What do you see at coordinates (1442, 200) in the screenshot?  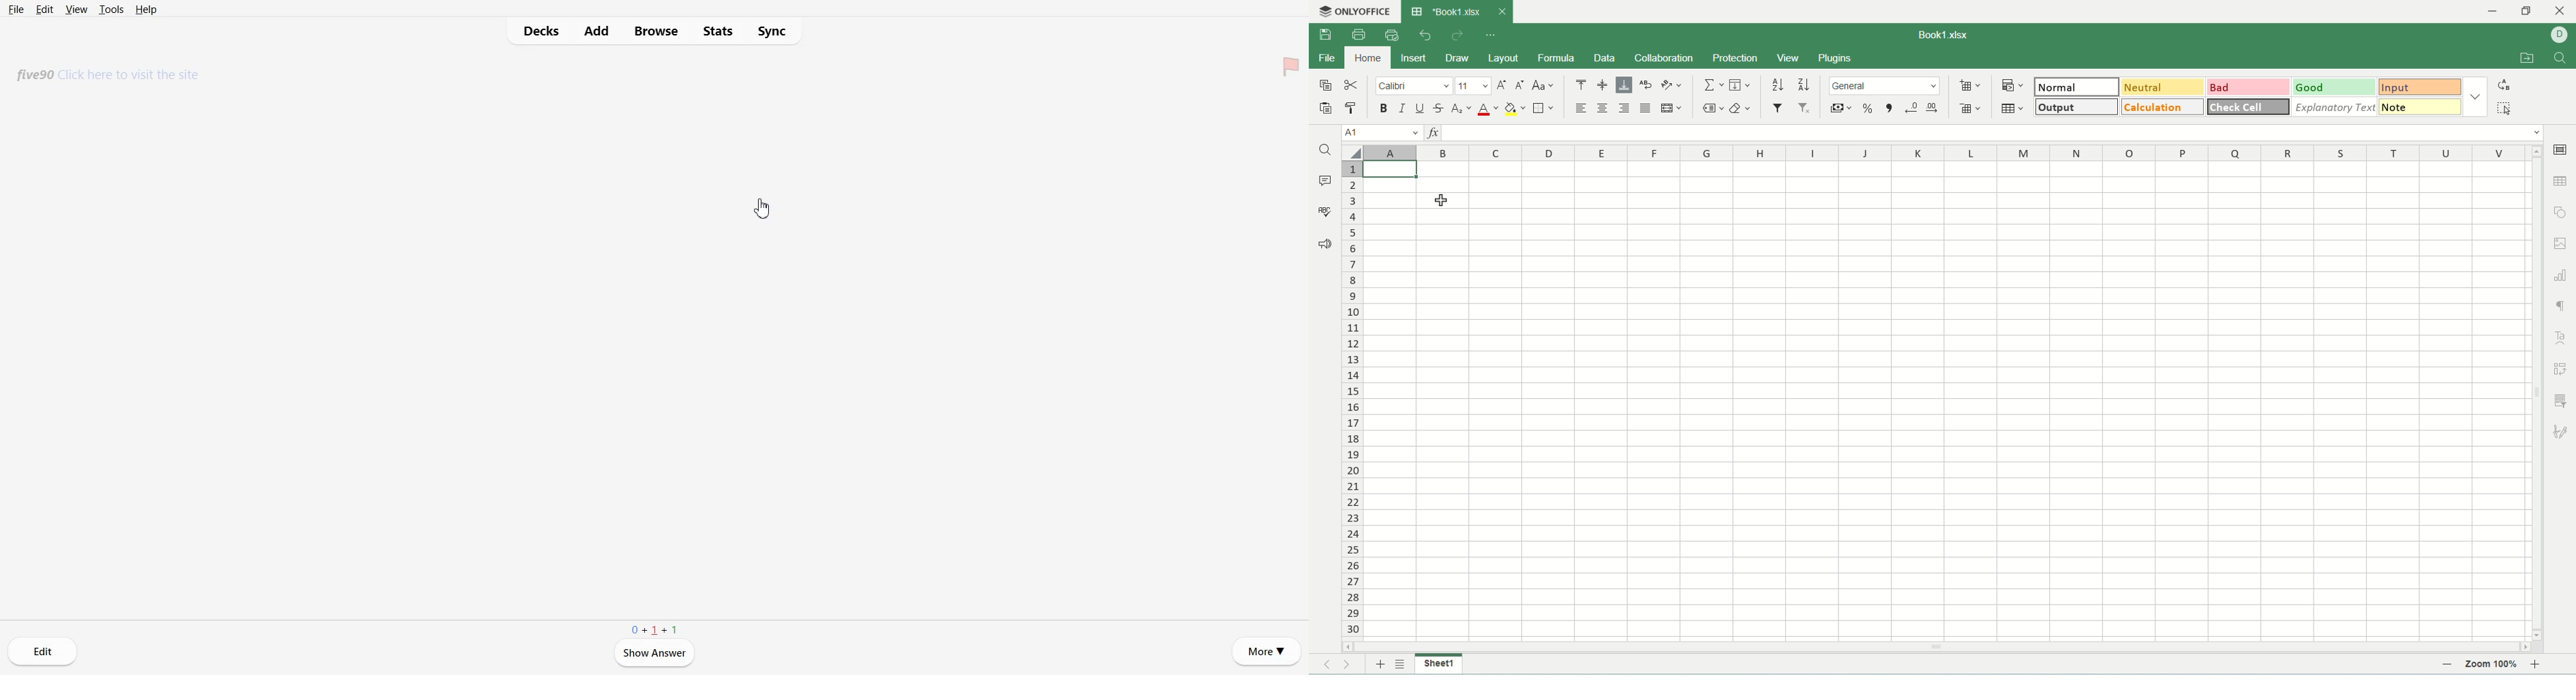 I see `Cursor` at bounding box center [1442, 200].